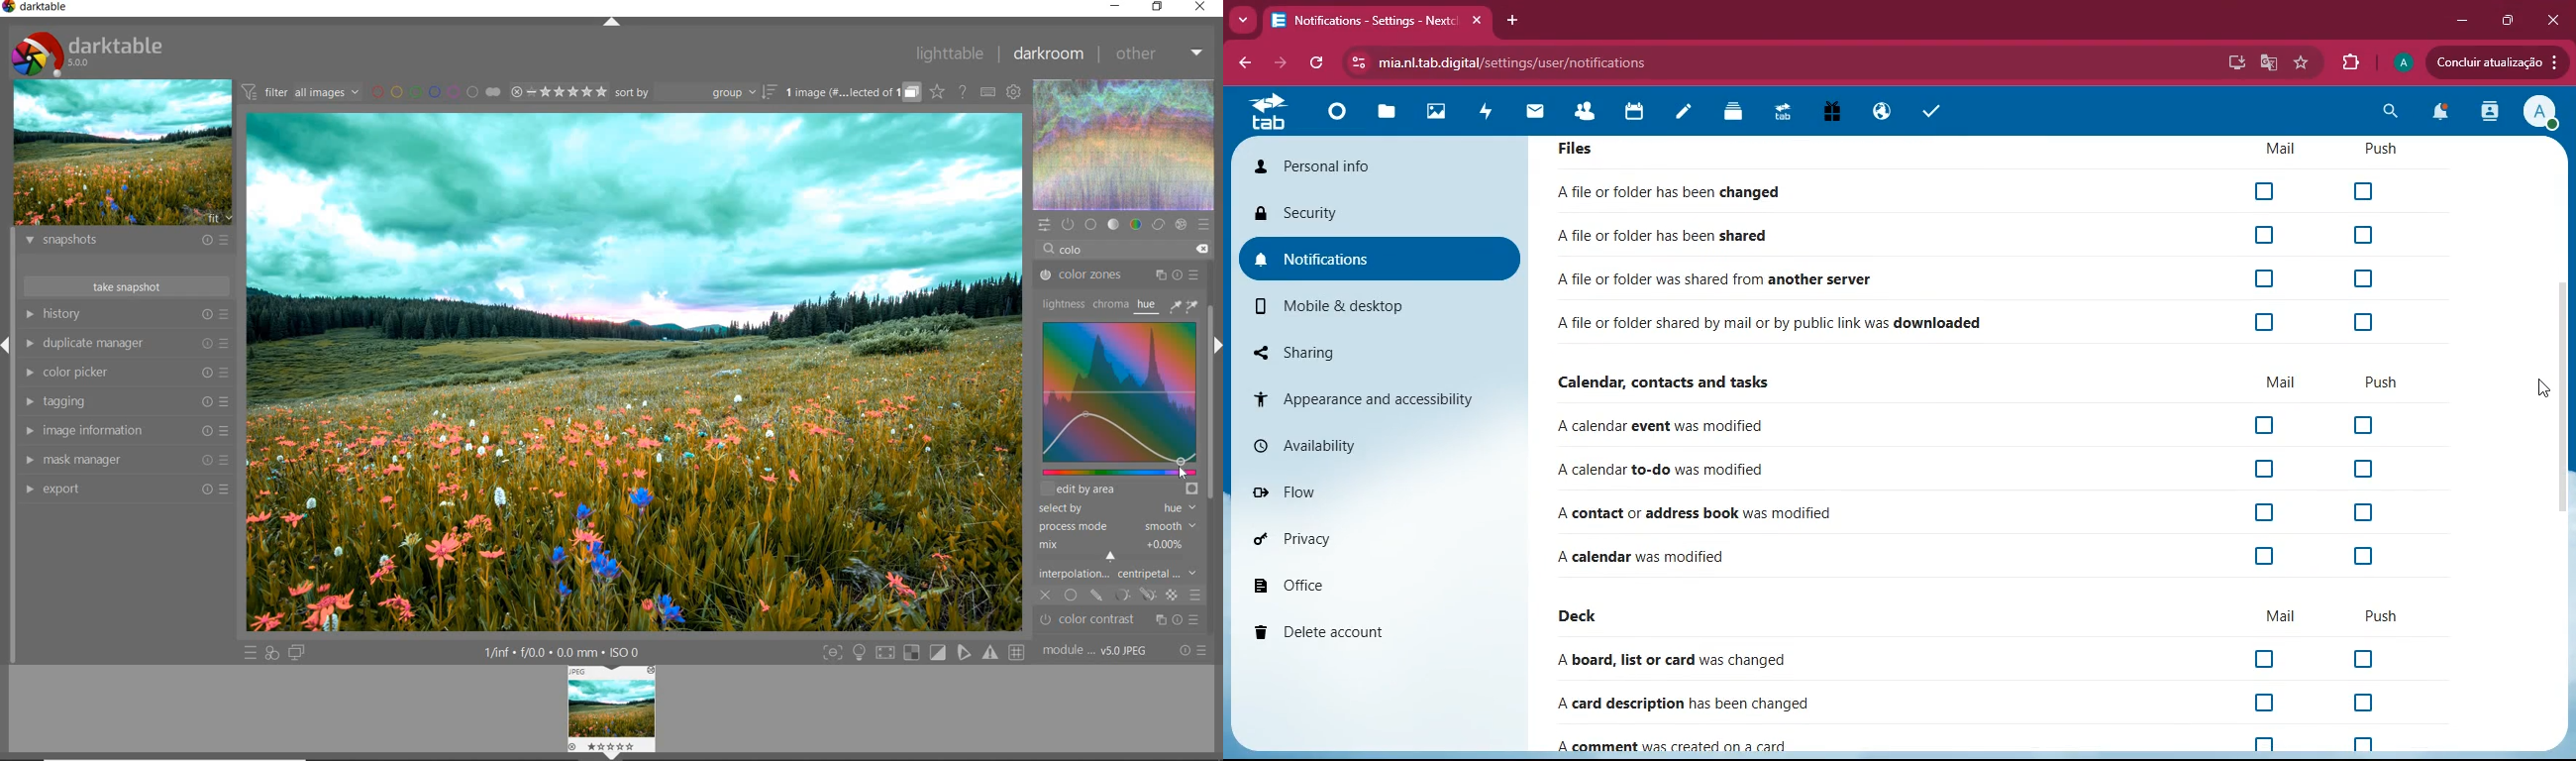  I want to click on display a second darkroom image window, so click(297, 652).